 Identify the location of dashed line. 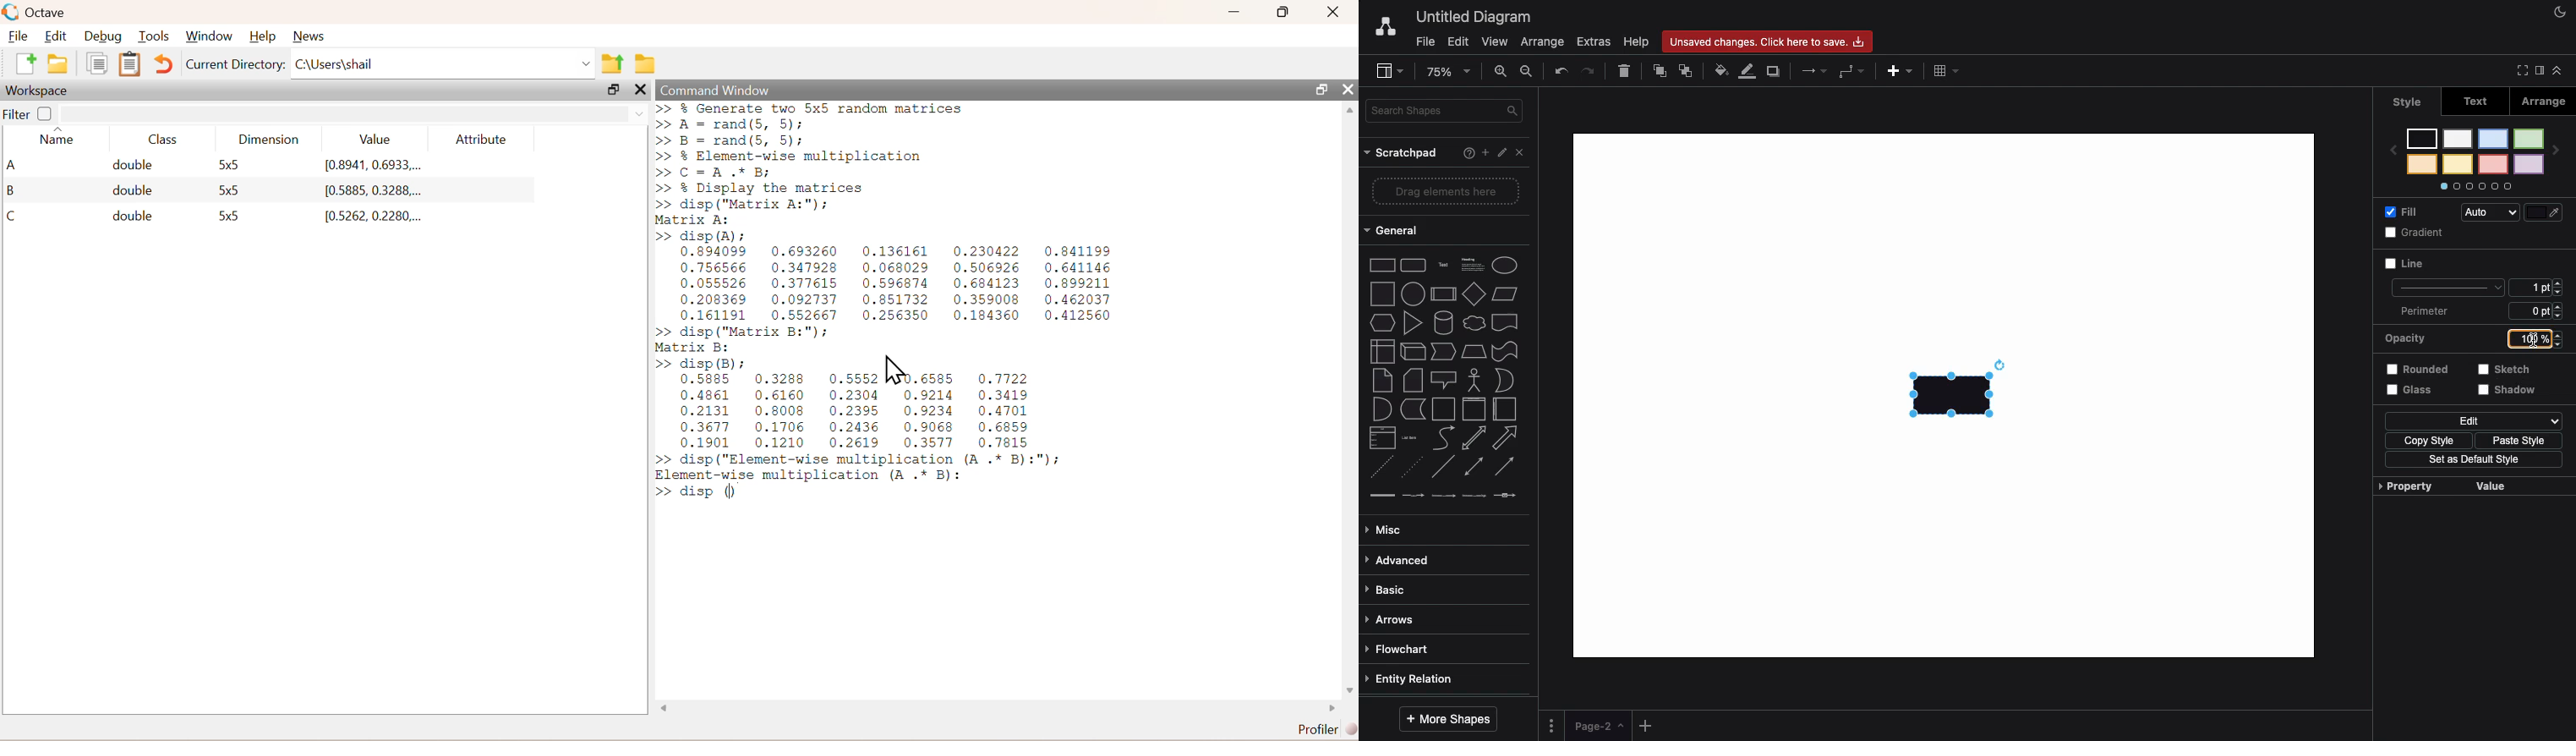
(1378, 466).